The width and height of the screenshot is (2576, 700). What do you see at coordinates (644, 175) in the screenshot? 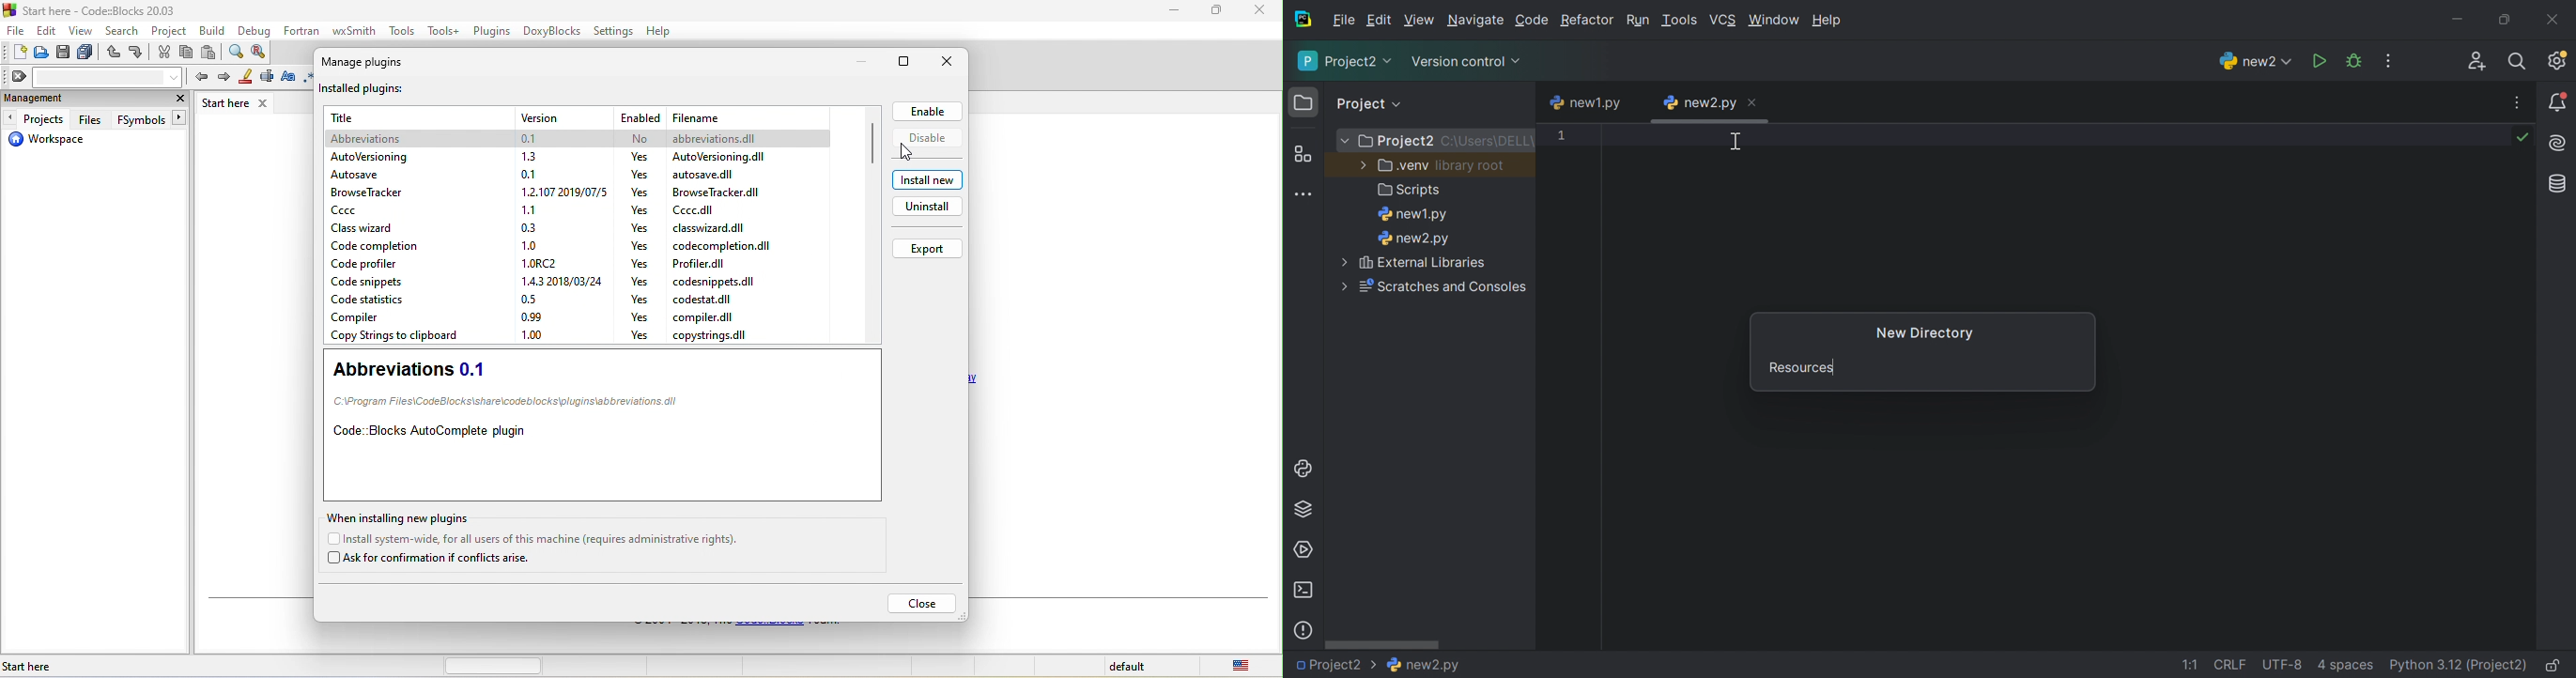
I see `yes` at bounding box center [644, 175].